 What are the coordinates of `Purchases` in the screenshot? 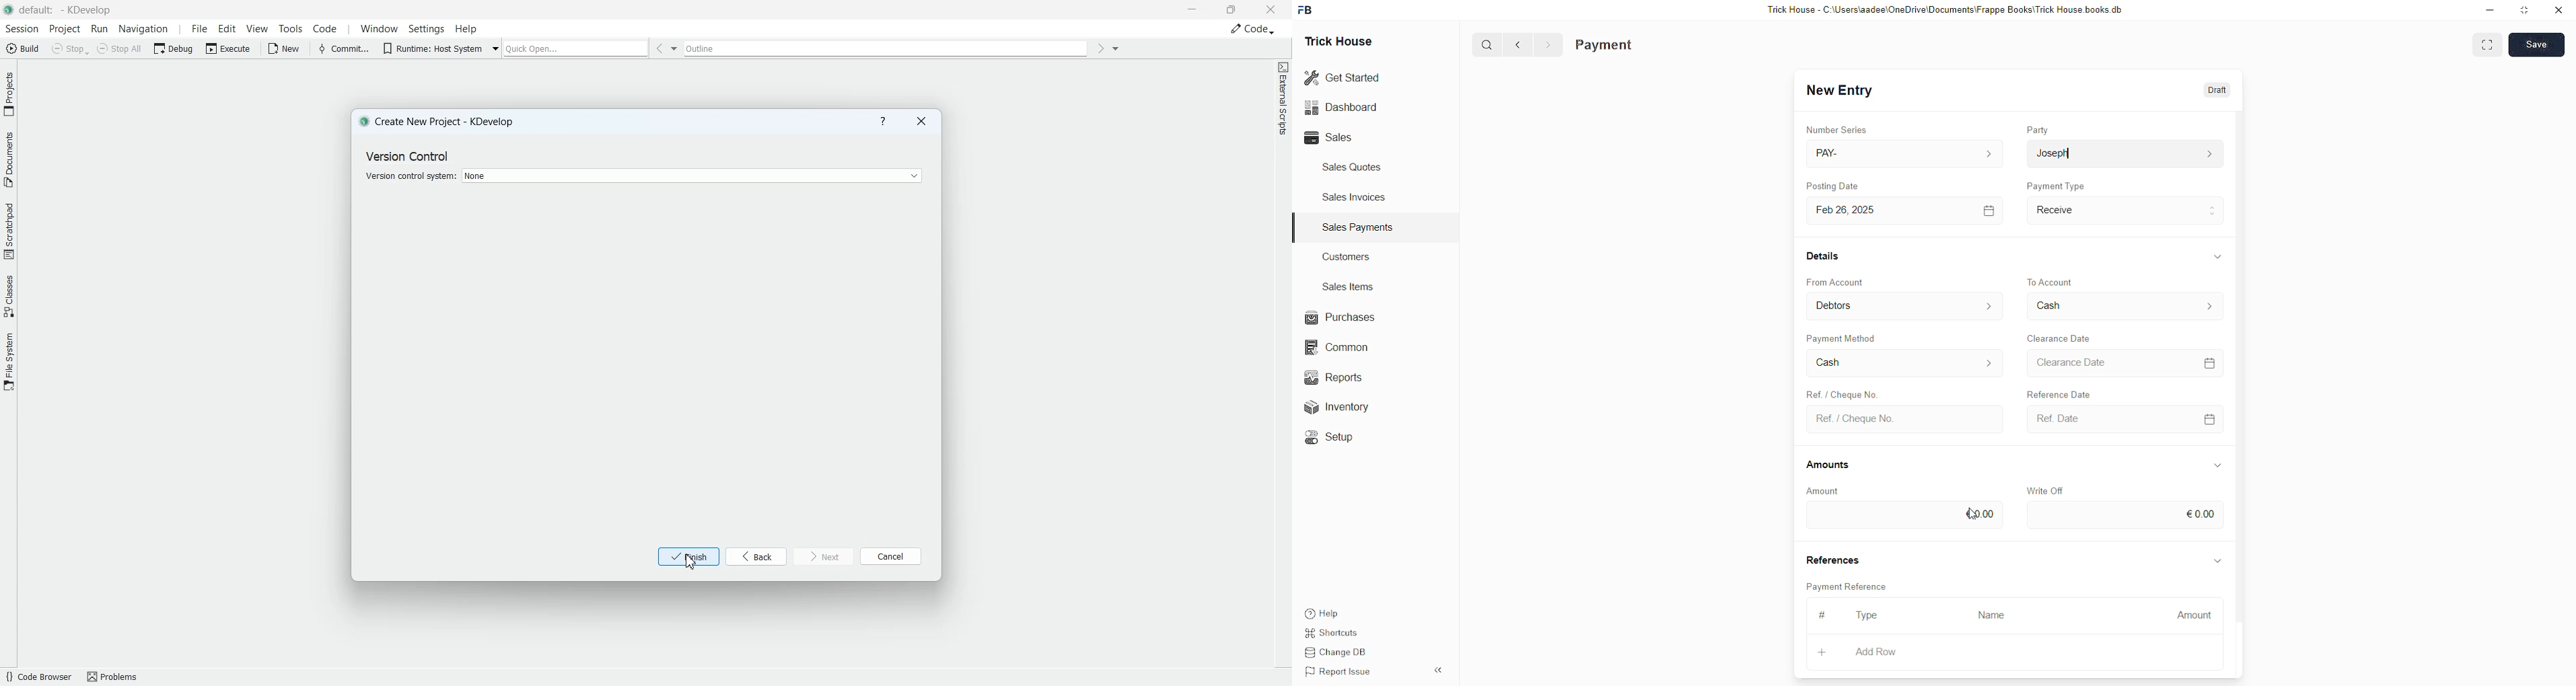 It's located at (1343, 318).